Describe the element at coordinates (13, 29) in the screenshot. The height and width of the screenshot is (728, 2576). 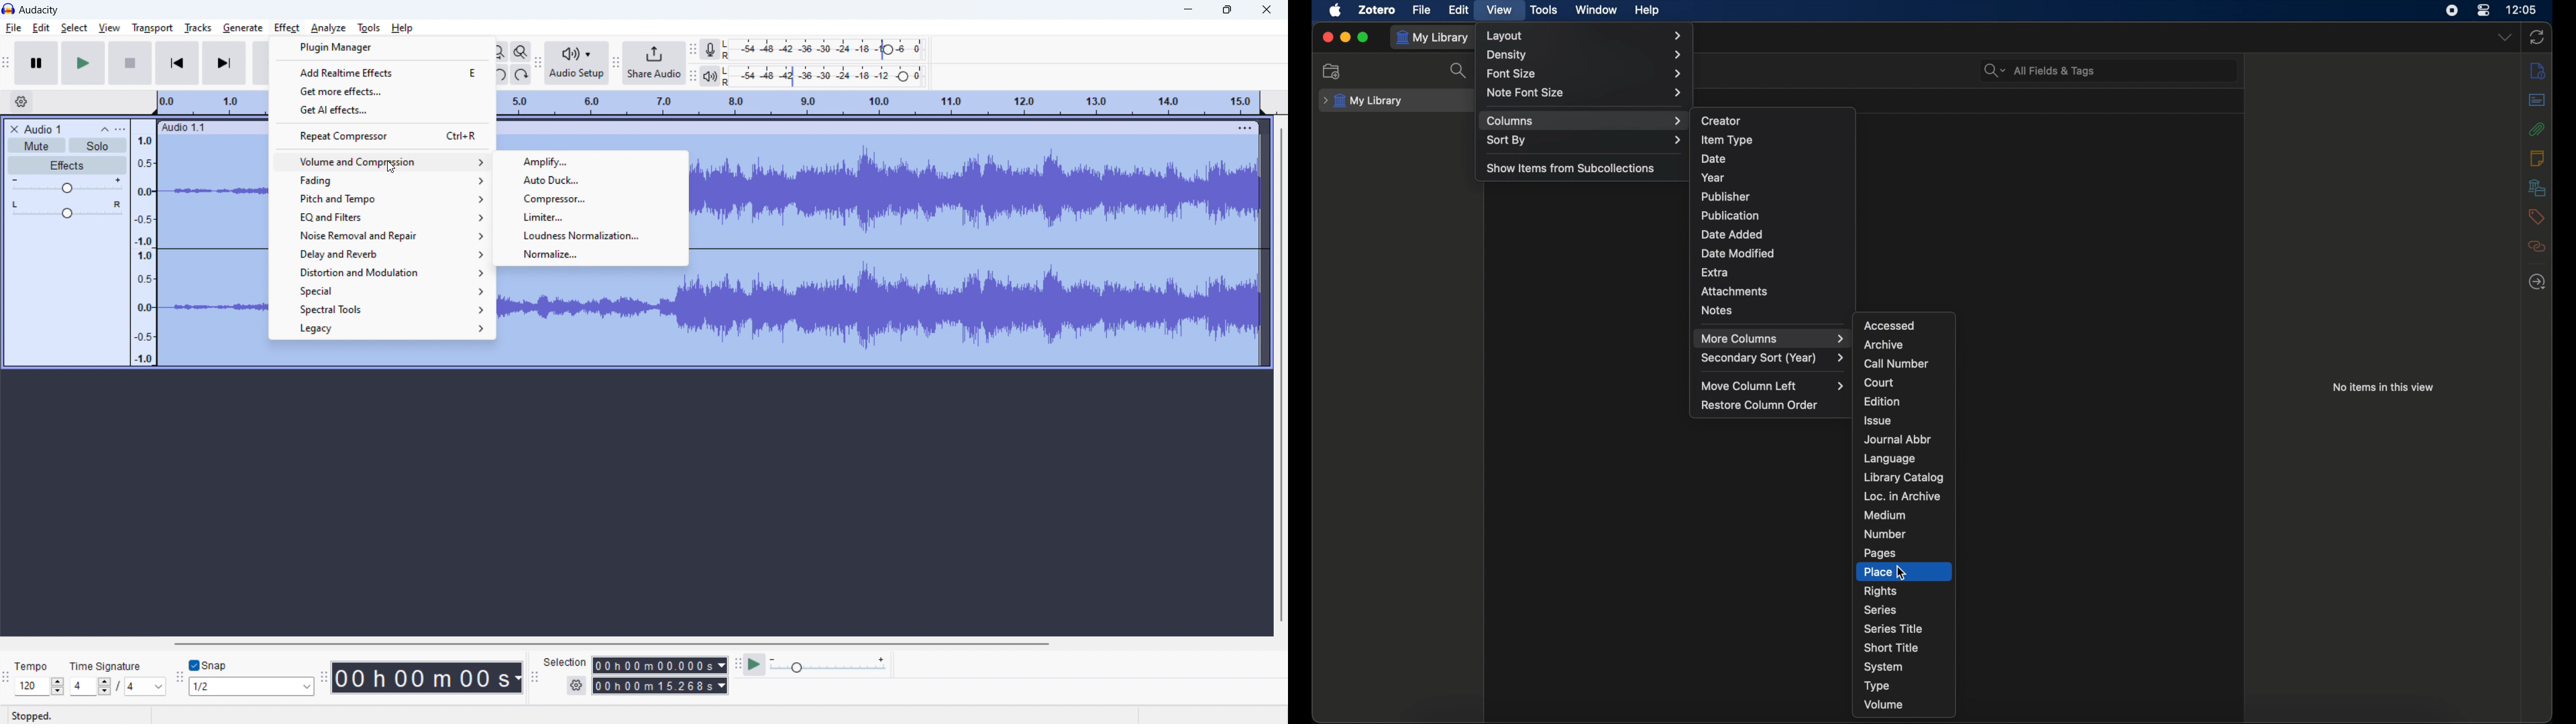
I see `file` at that location.